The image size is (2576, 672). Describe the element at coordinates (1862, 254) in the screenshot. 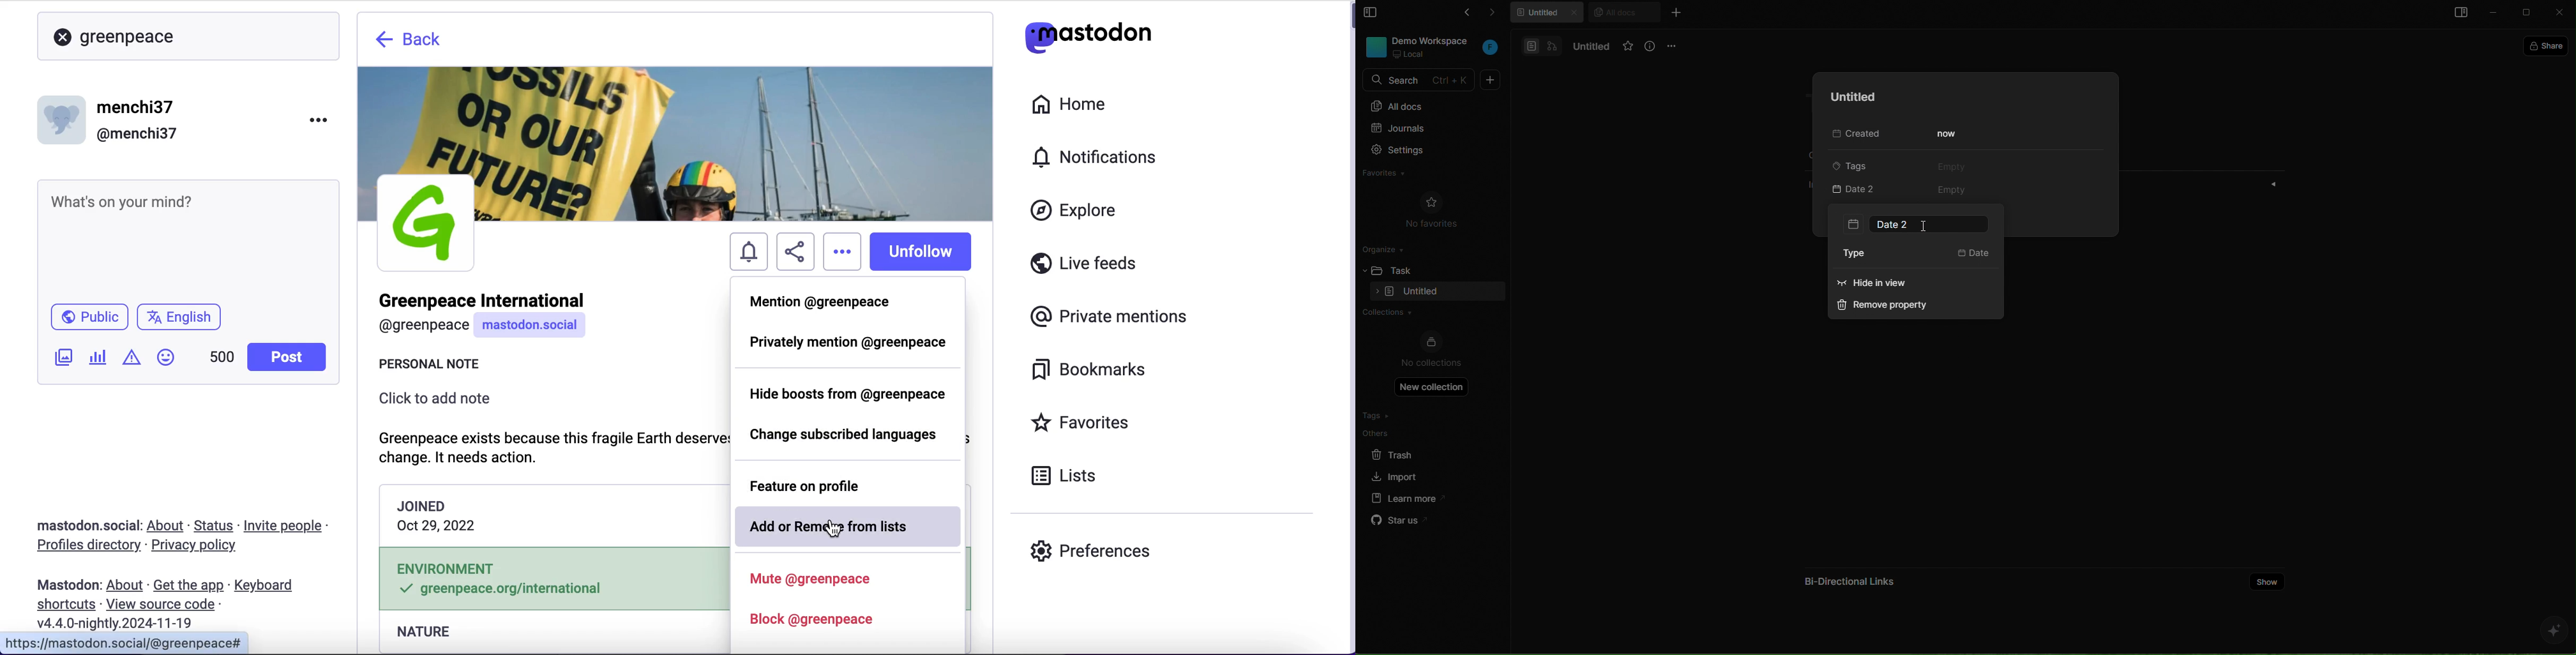

I see `type` at that location.